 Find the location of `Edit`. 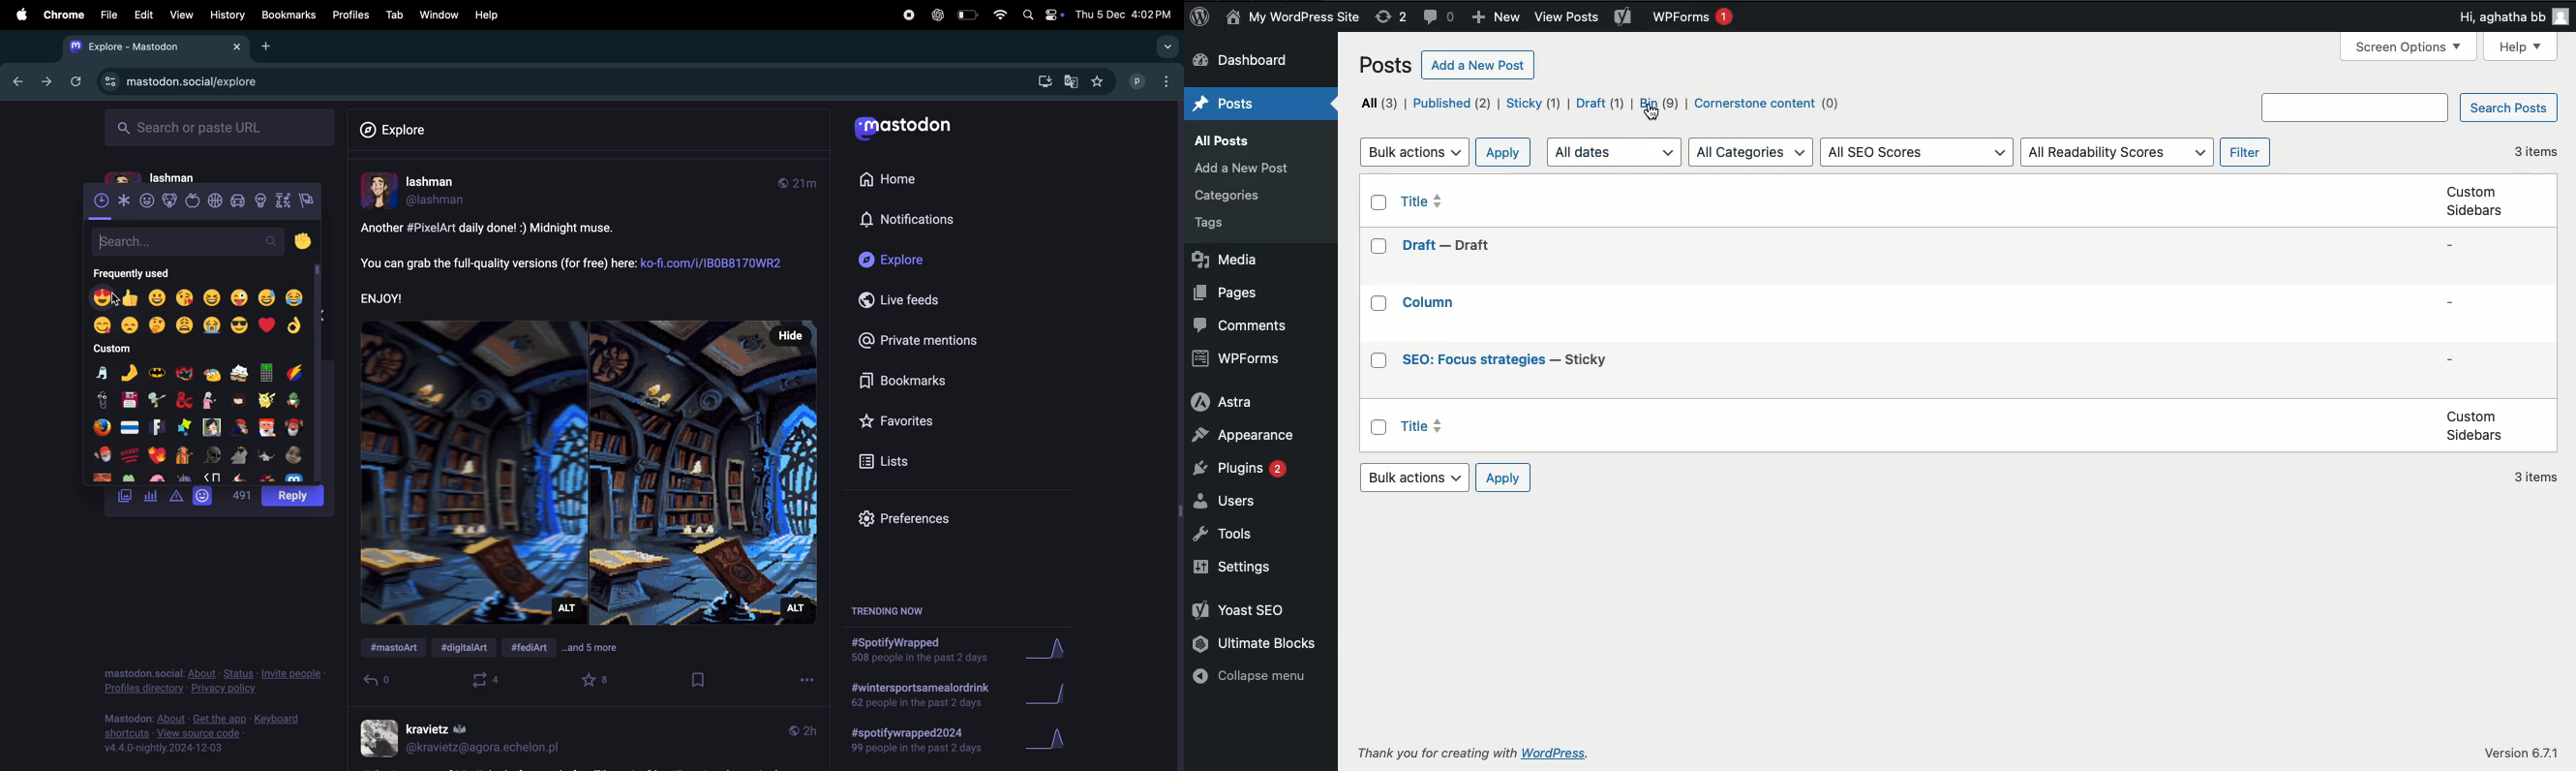

Edit is located at coordinates (143, 17).